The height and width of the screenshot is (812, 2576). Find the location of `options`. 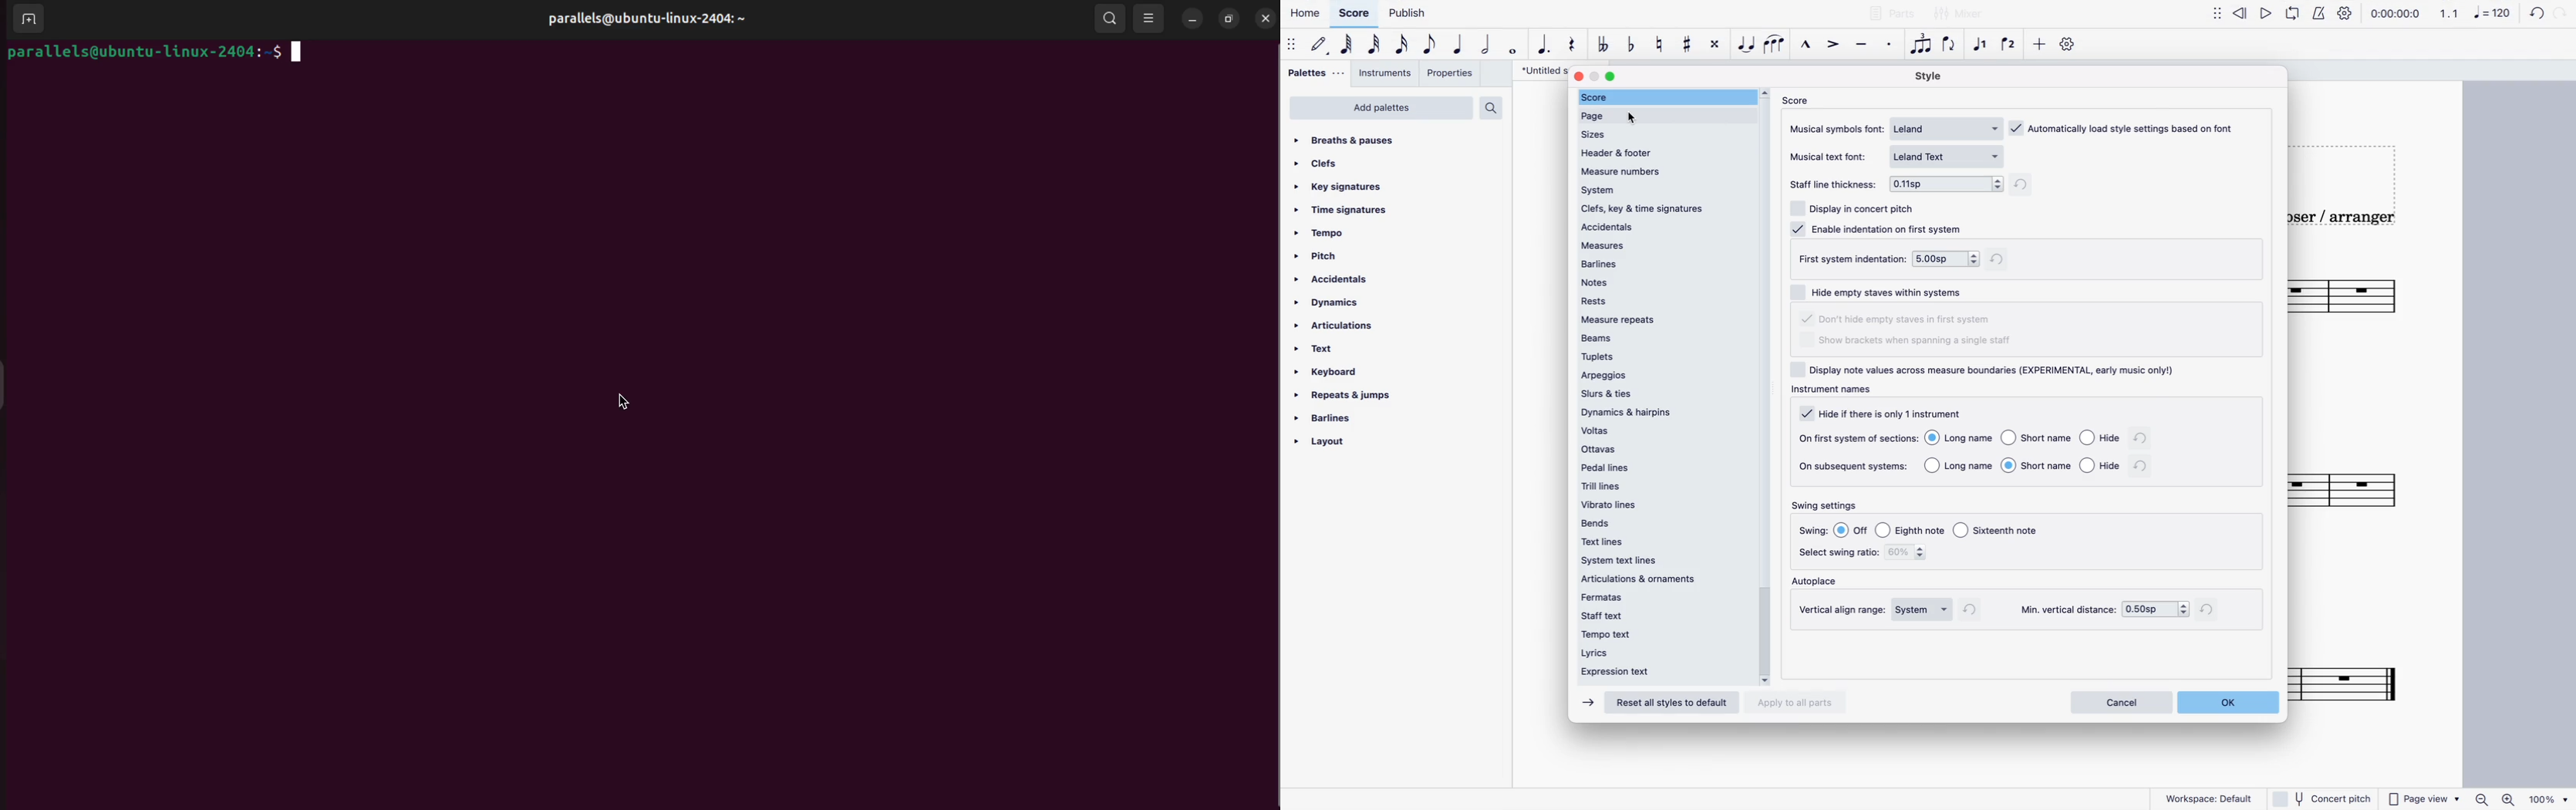

options is located at coordinates (2022, 467).